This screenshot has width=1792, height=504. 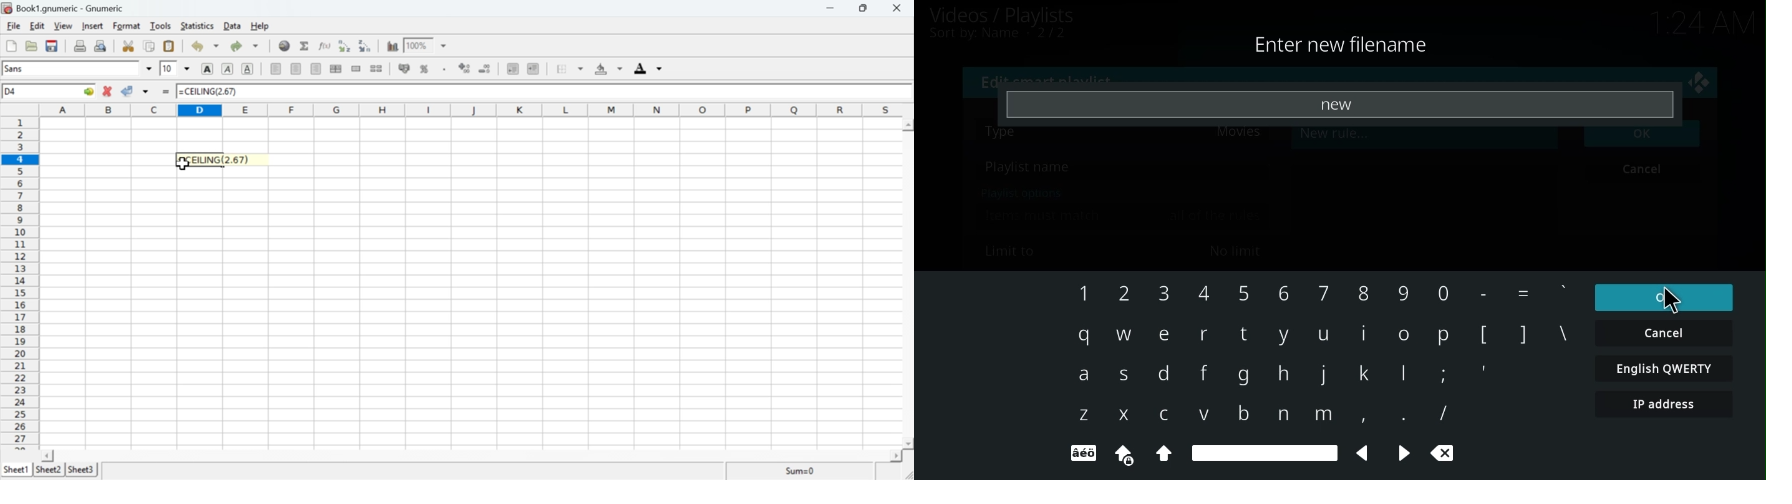 What do you see at coordinates (1321, 375) in the screenshot?
I see `j` at bounding box center [1321, 375].